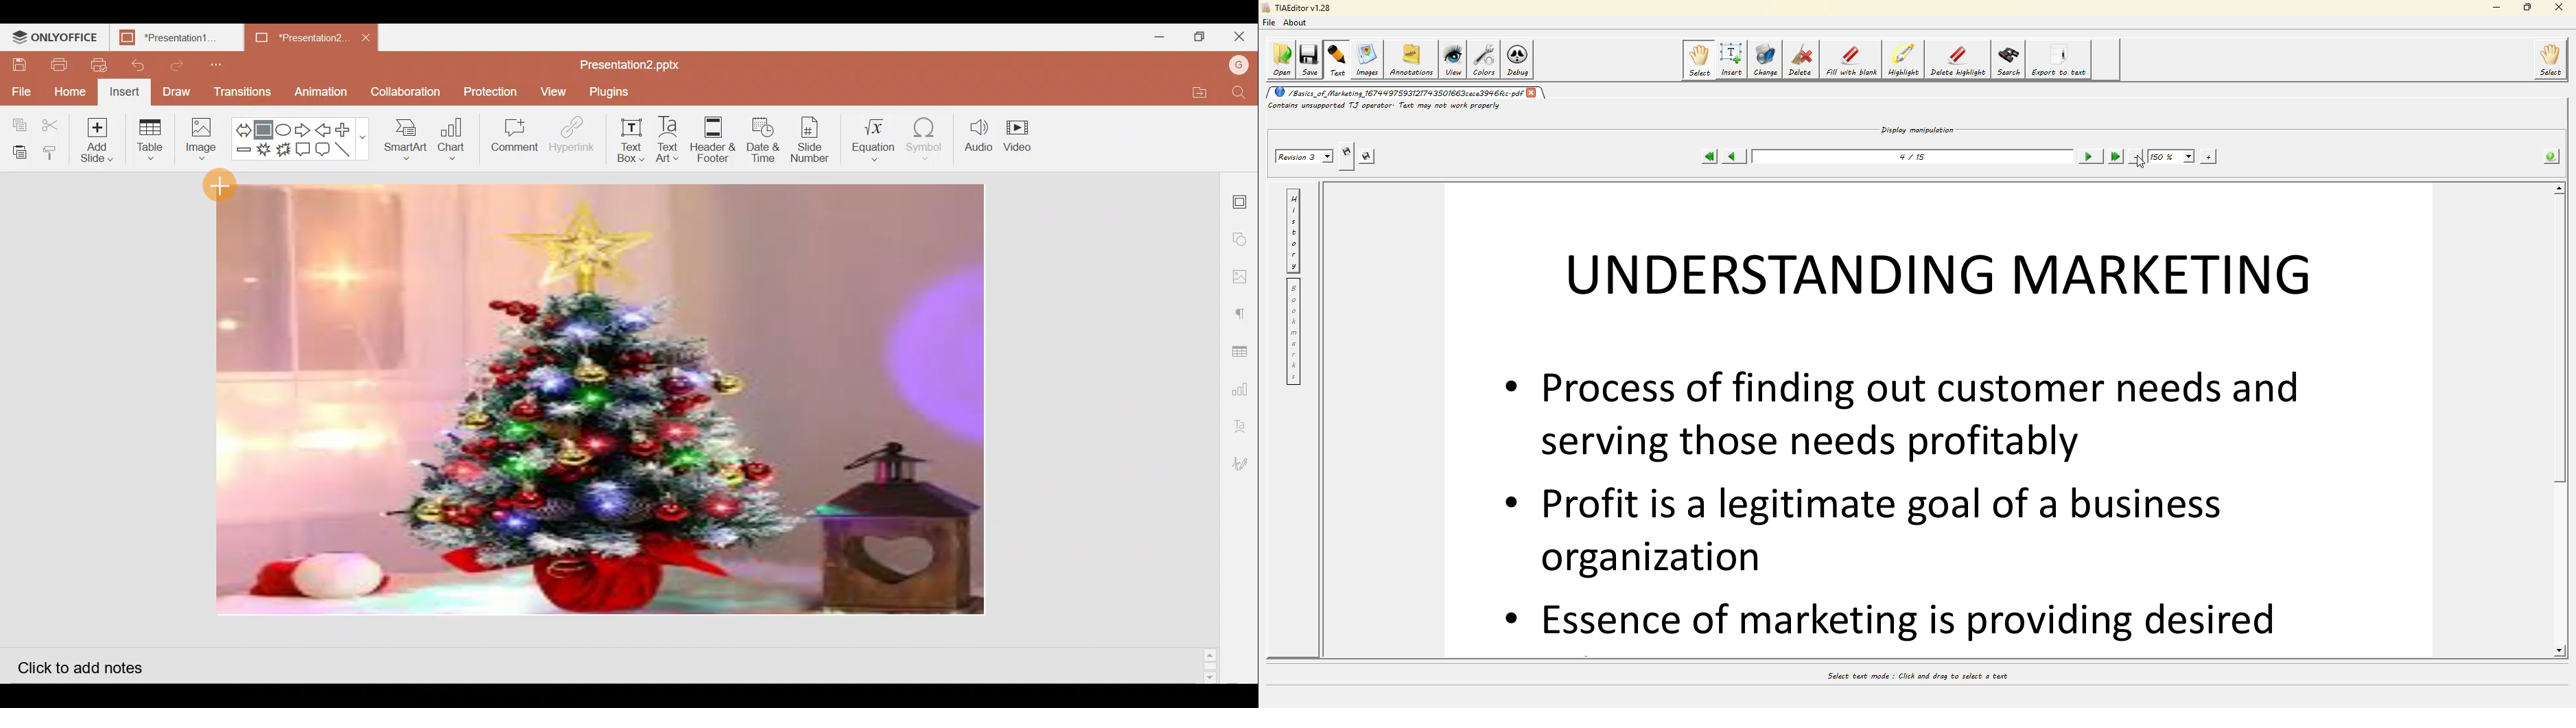 The image size is (2576, 728). I want to click on SmartArt, so click(405, 142).